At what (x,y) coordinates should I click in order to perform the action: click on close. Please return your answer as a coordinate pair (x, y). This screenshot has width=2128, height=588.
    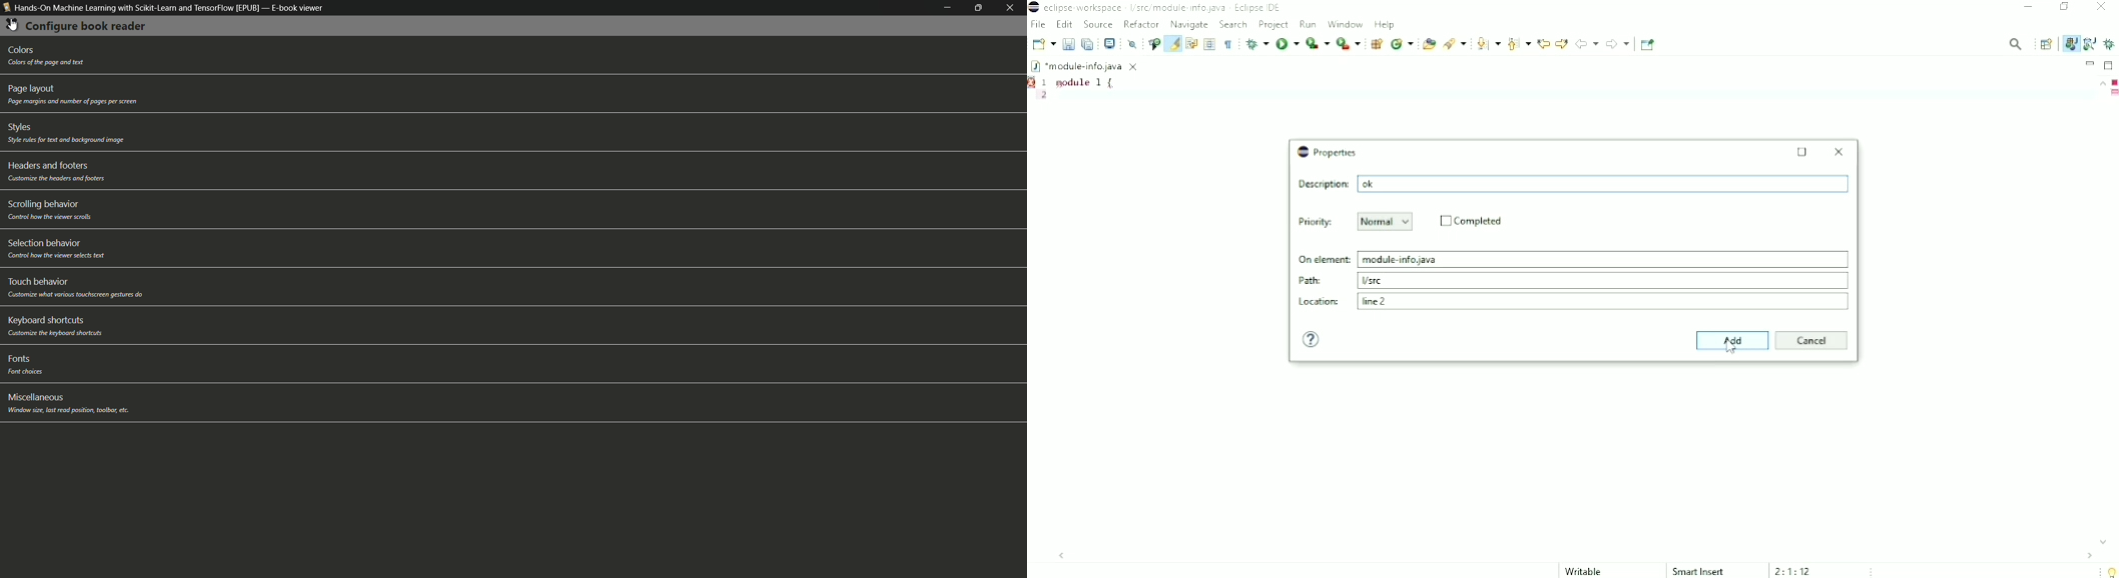
    Looking at the image, I should click on (11, 25).